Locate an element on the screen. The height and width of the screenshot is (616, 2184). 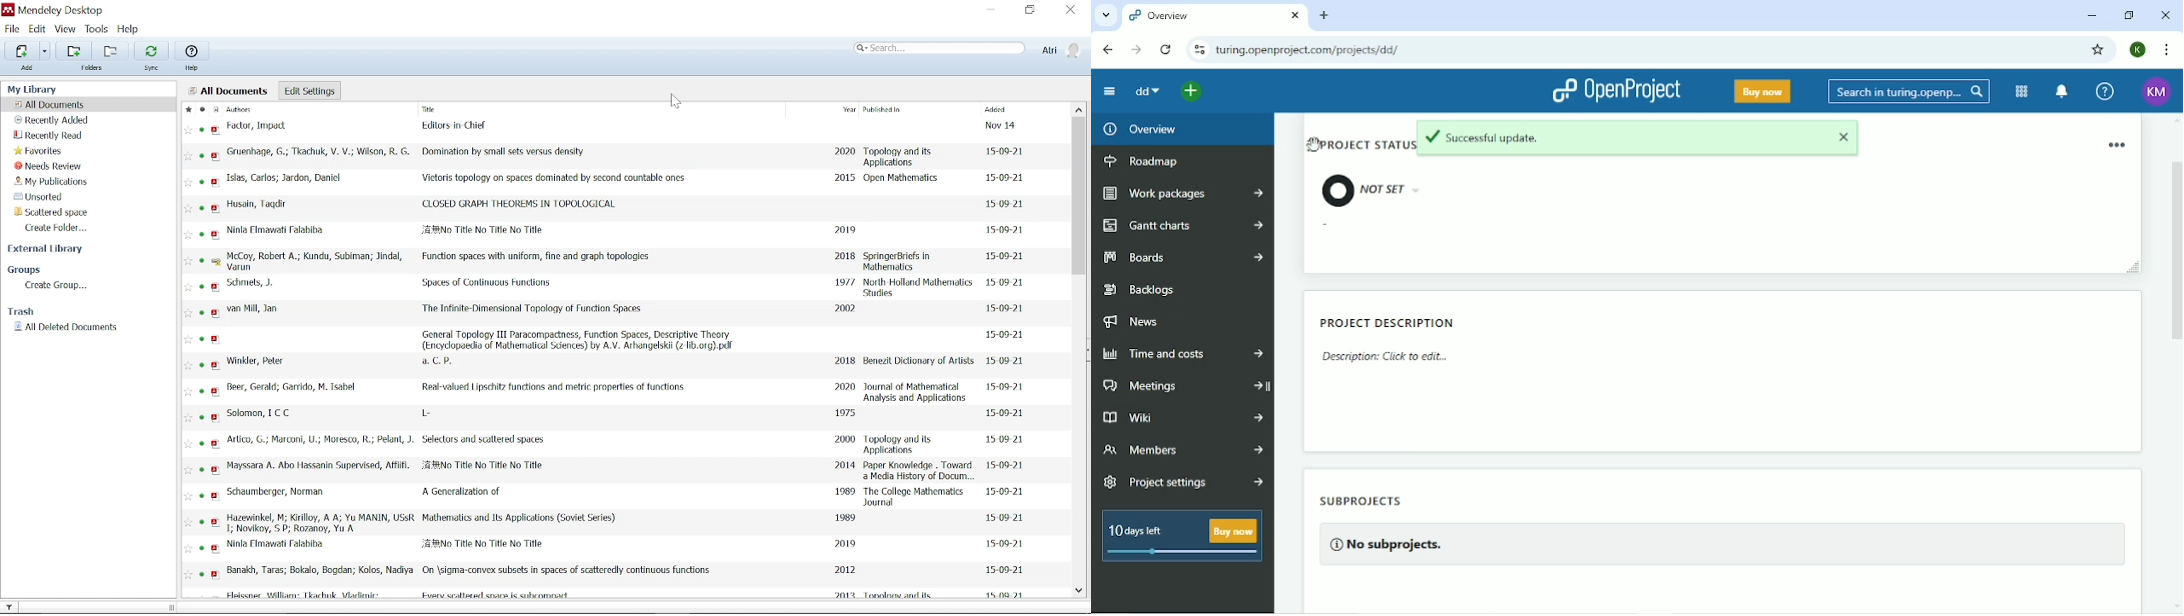
Move up in all files is located at coordinates (1078, 108).